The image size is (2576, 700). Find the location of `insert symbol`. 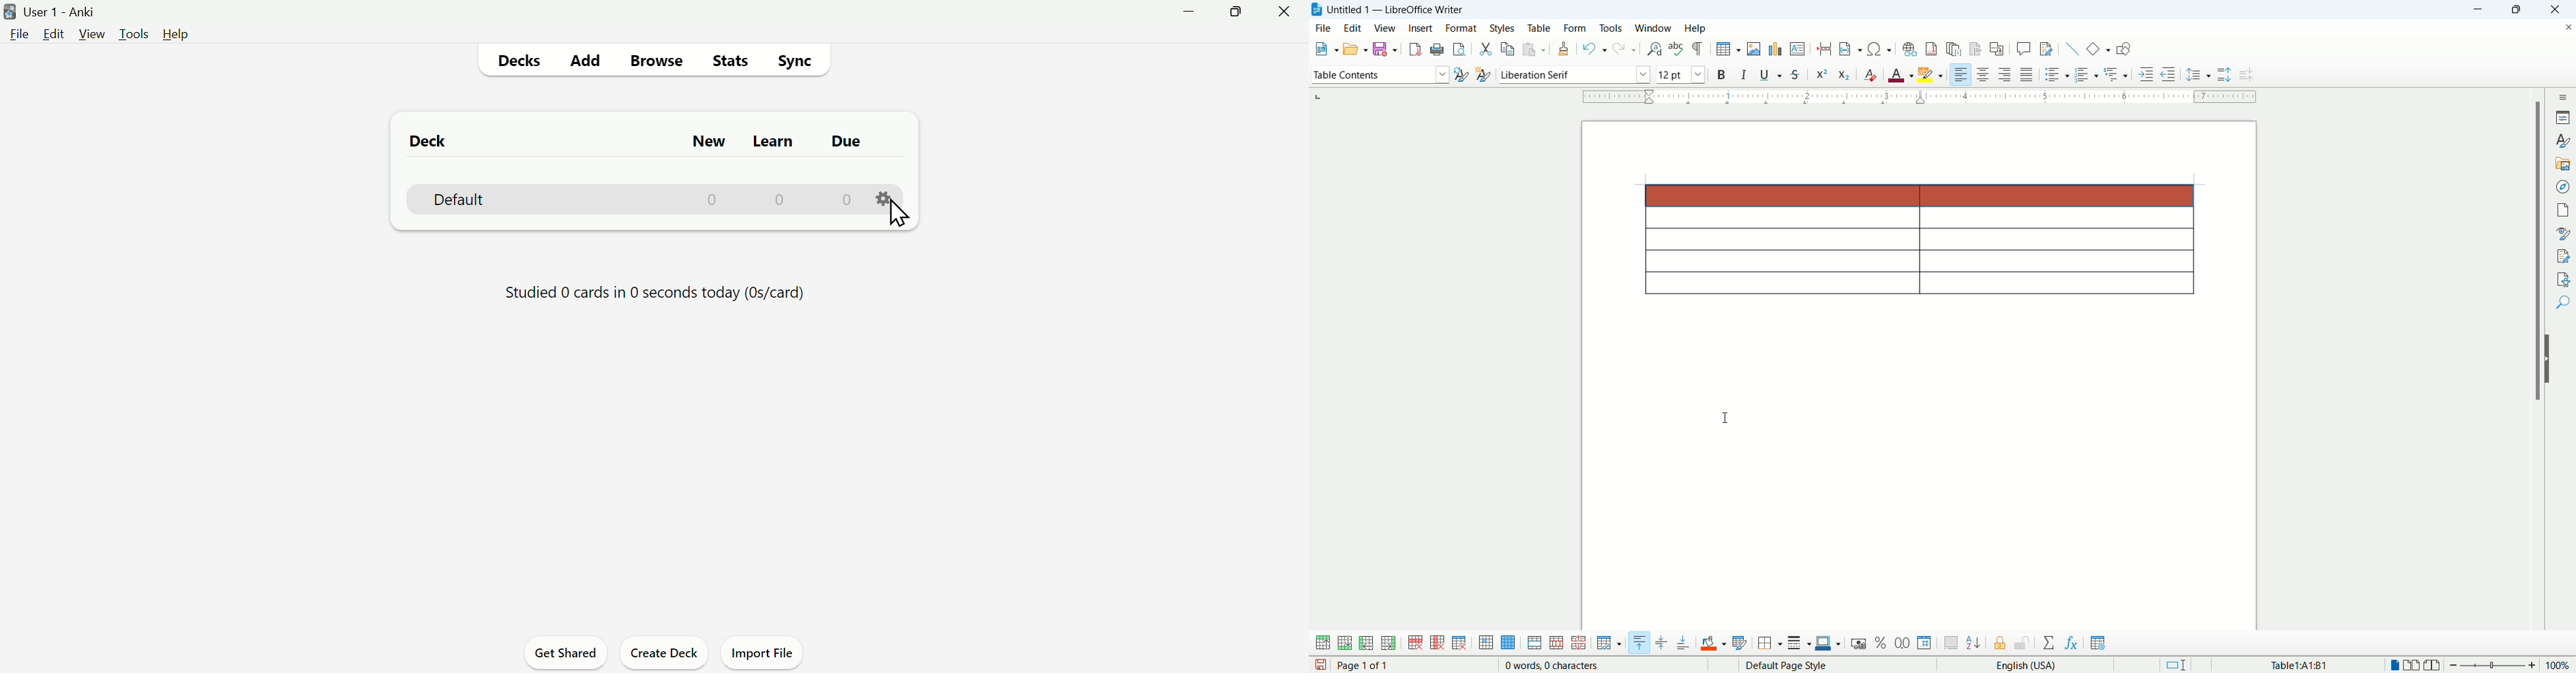

insert symbol is located at coordinates (1881, 48).